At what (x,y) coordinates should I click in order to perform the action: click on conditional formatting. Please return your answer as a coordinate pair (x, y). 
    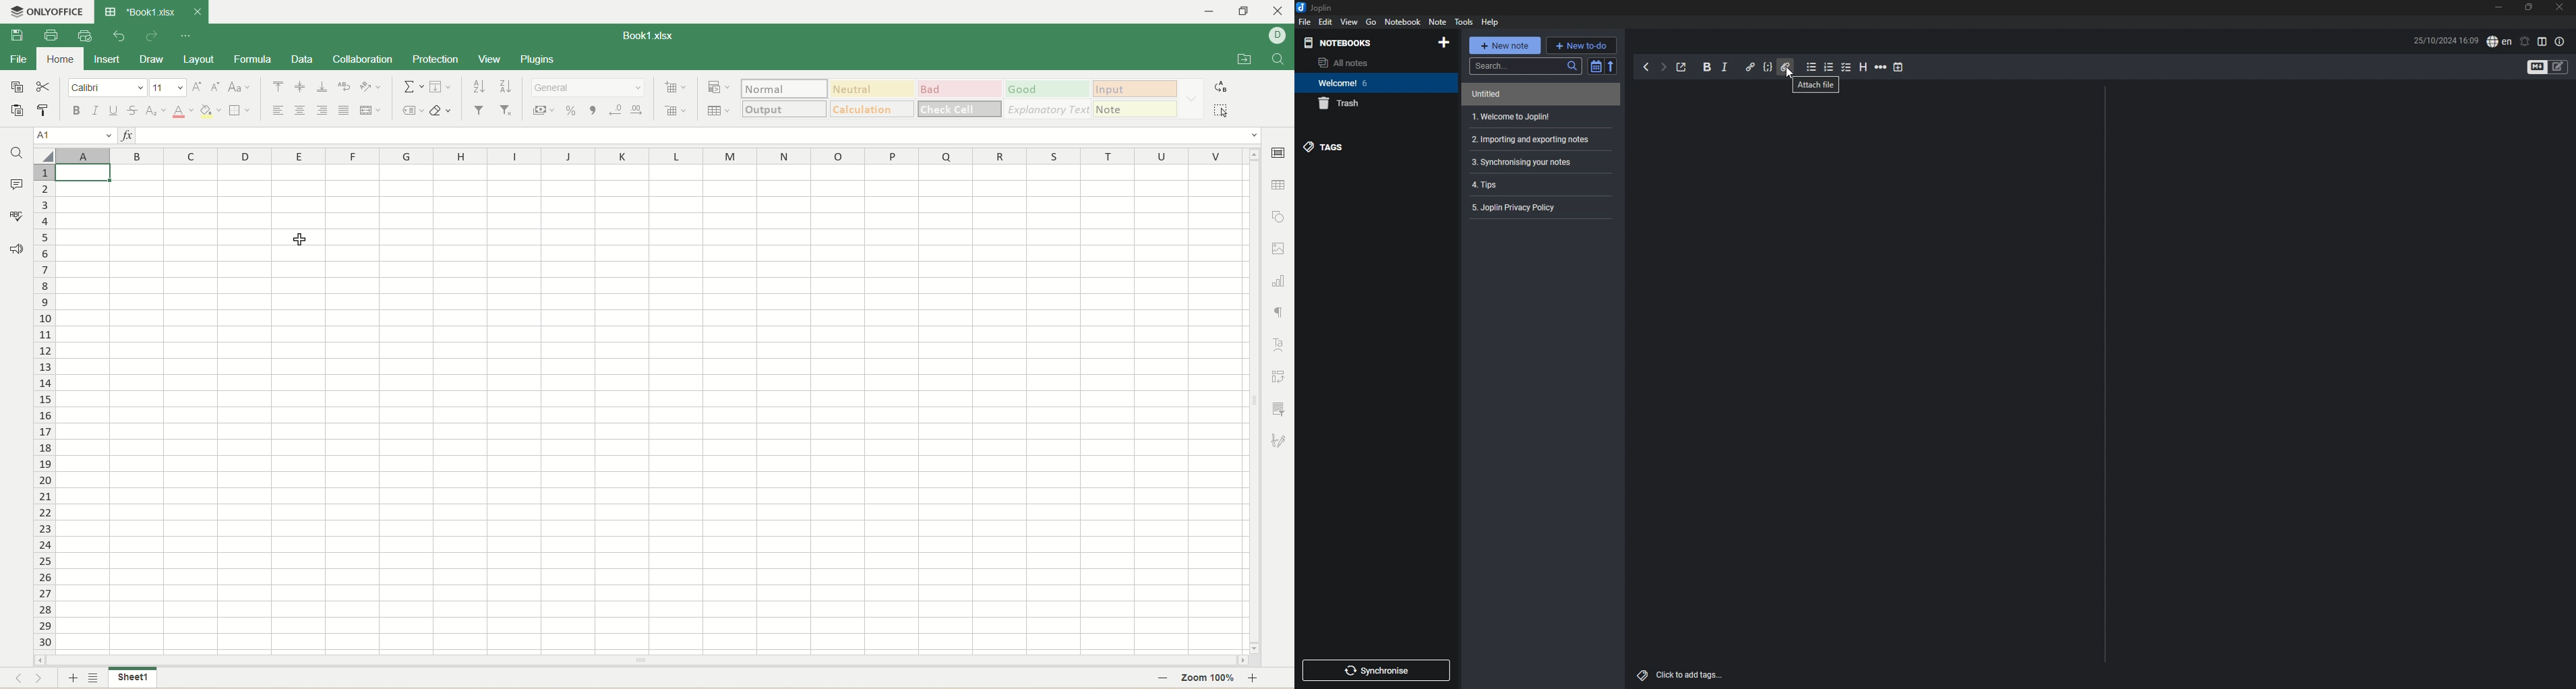
    Looking at the image, I should click on (717, 88).